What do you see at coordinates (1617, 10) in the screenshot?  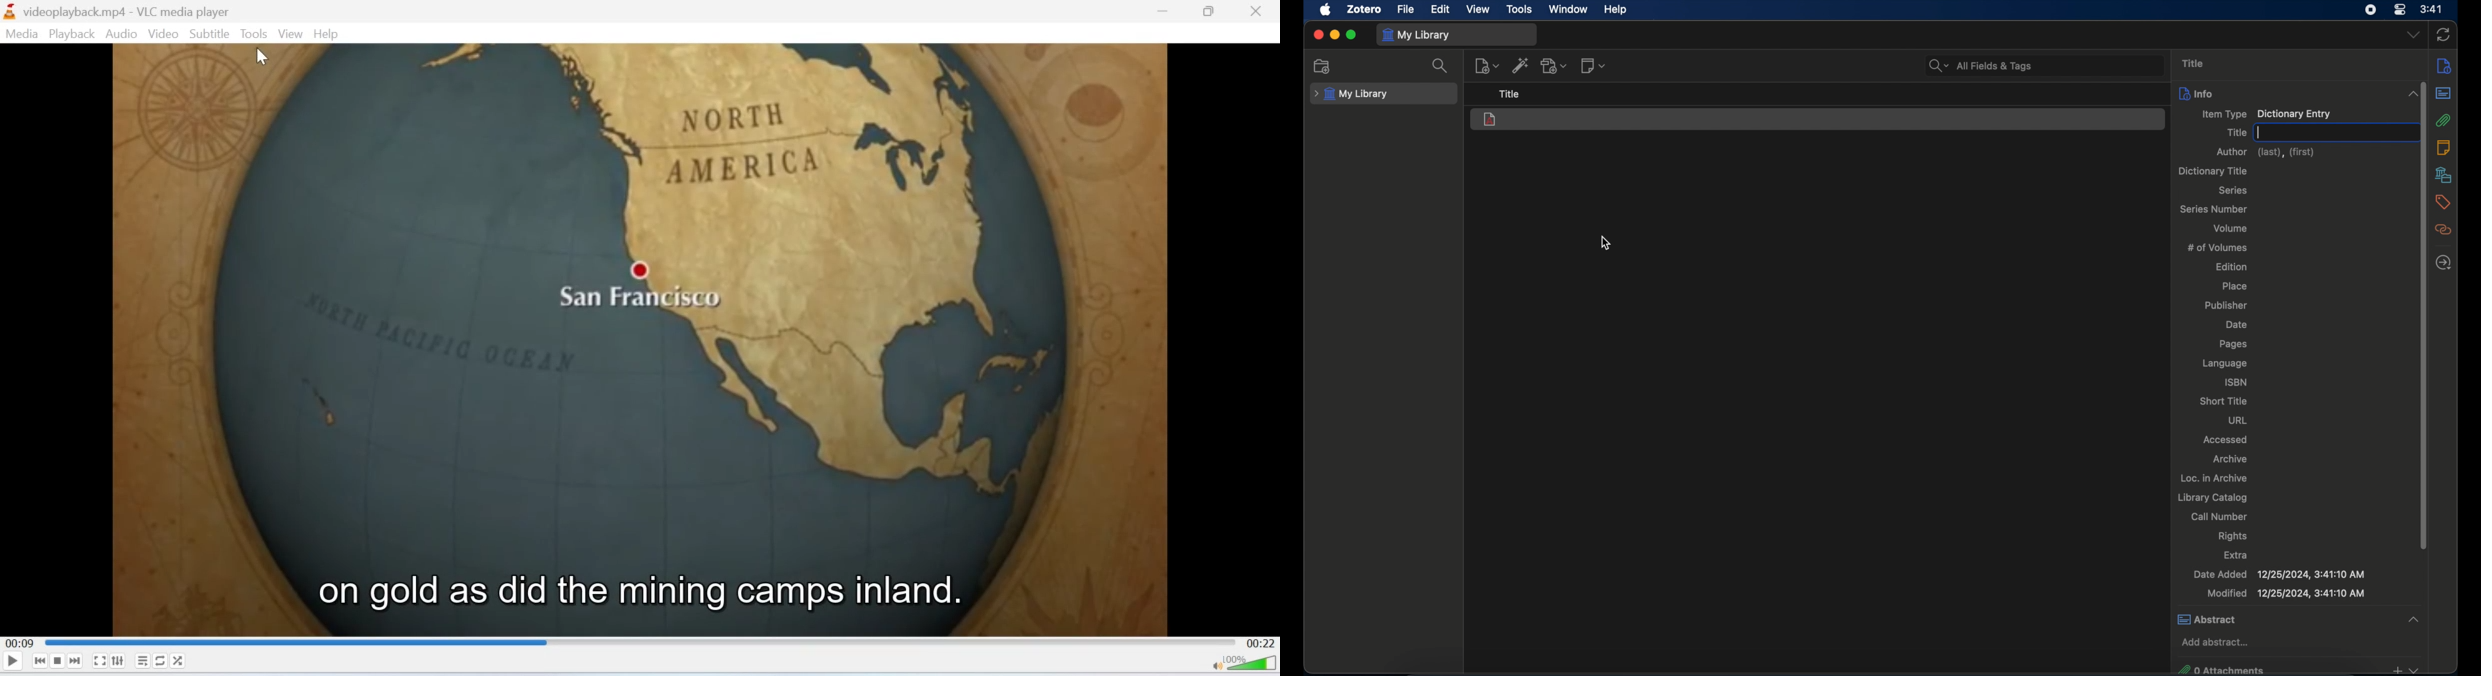 I see `help` at bounding box center [1617, 10].